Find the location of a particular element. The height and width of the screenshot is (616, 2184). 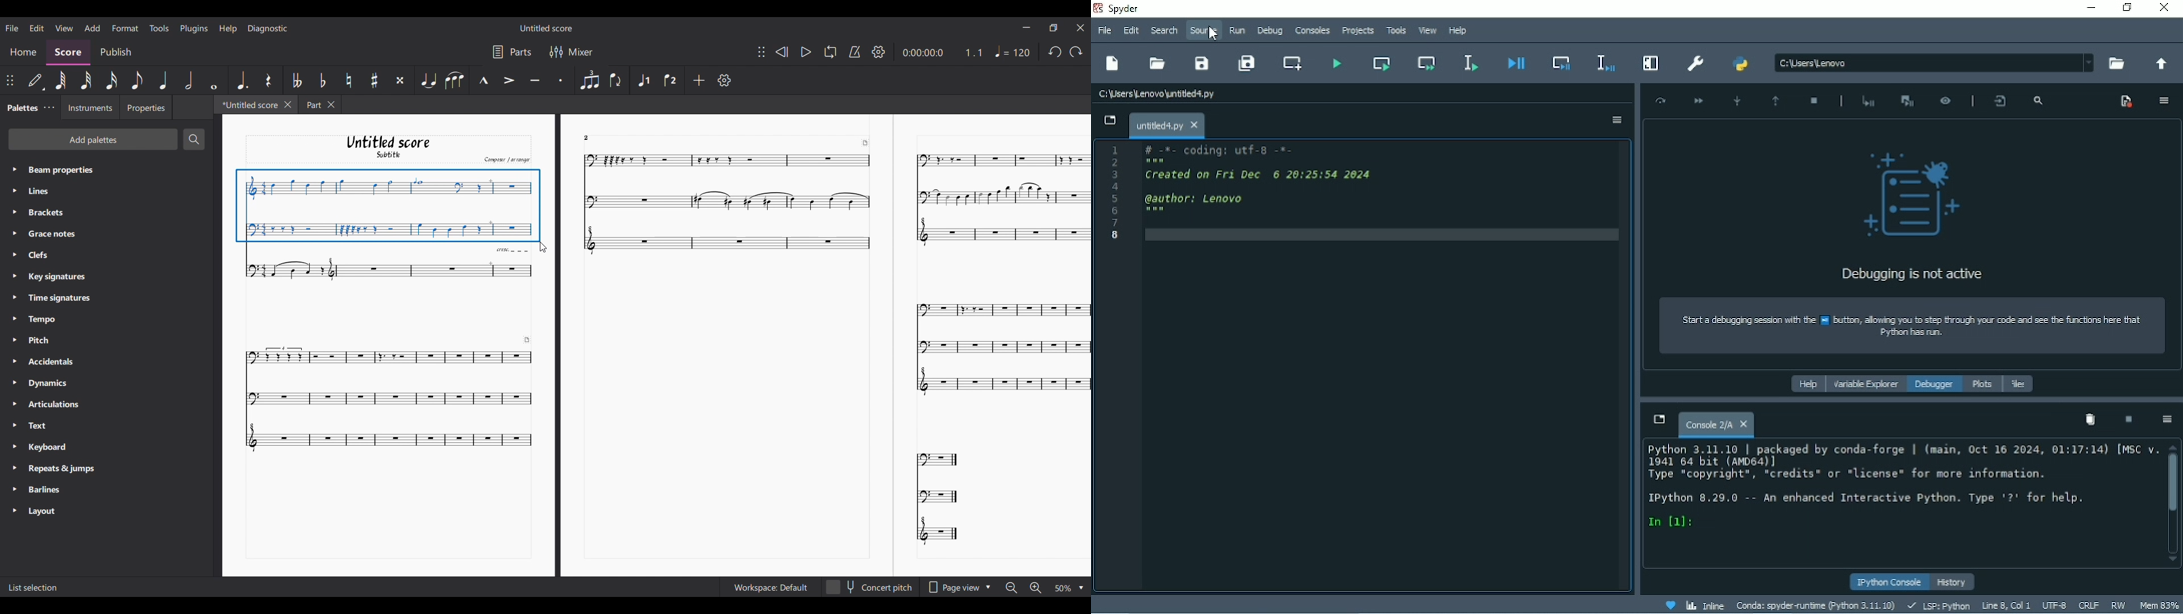

 is located at coordinates (14, 490).